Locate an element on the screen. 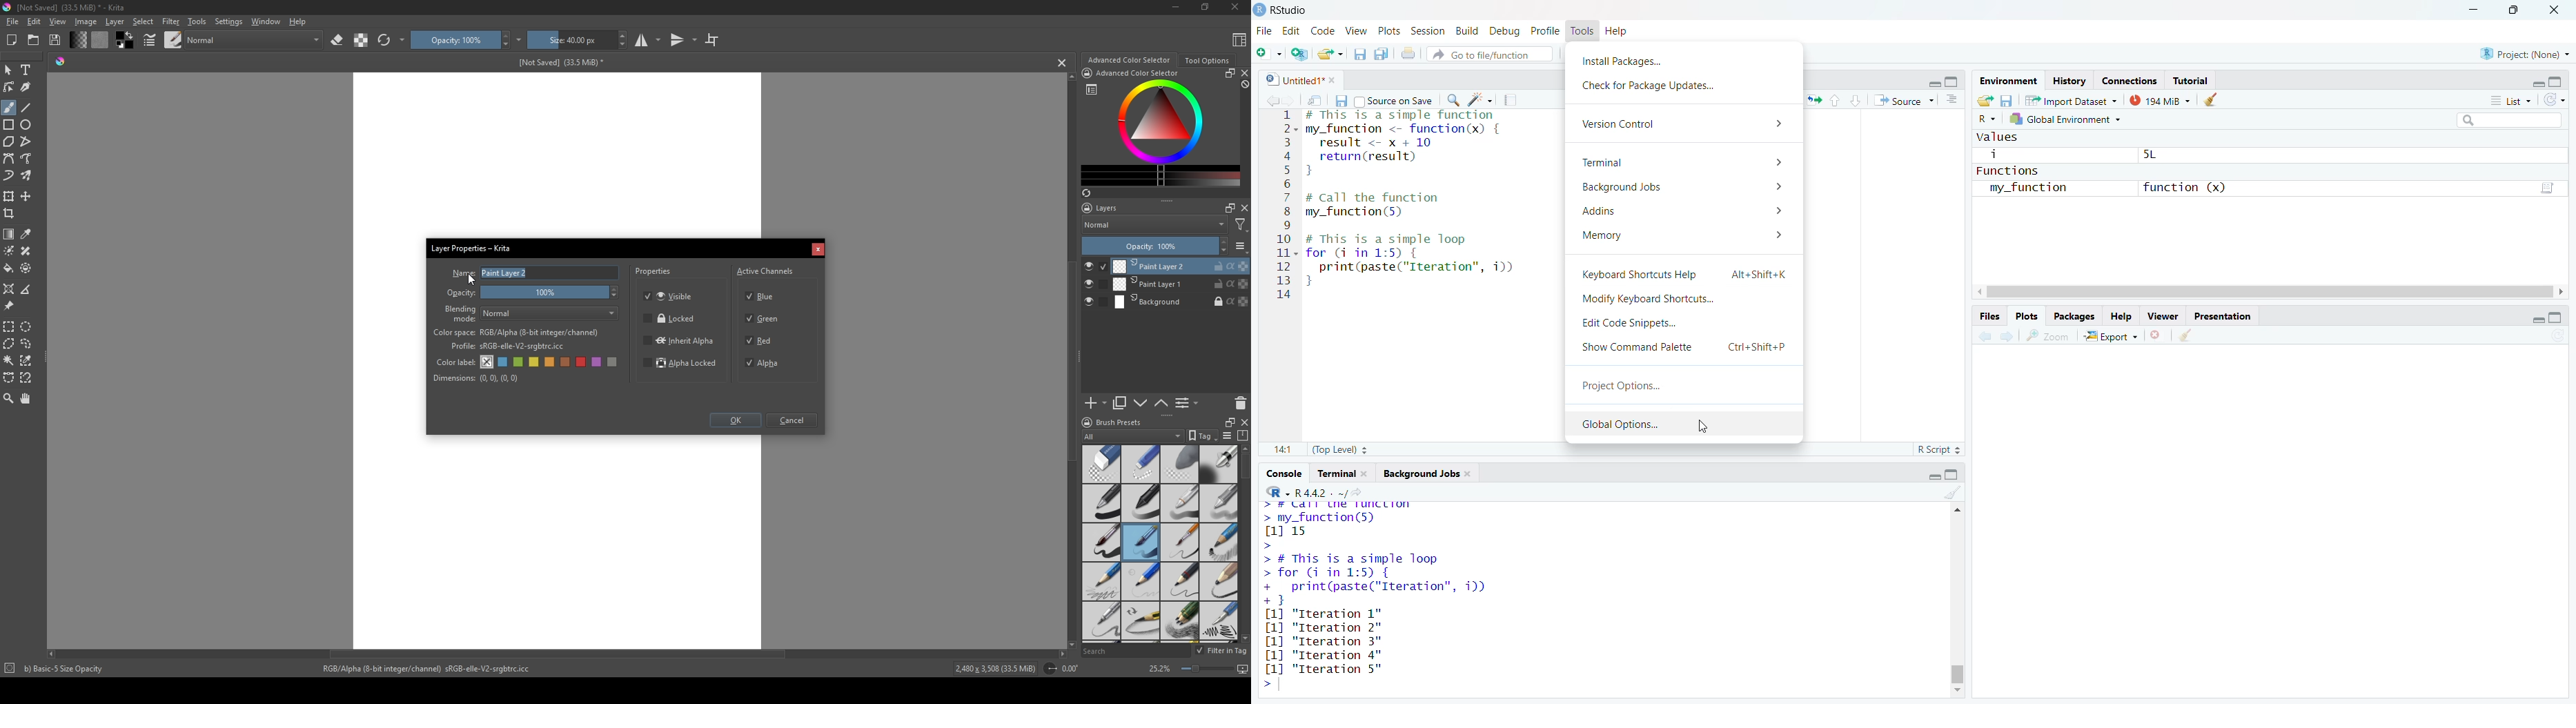 The image size is (2576, 728). minimize is located at coordinates (2472, 8).